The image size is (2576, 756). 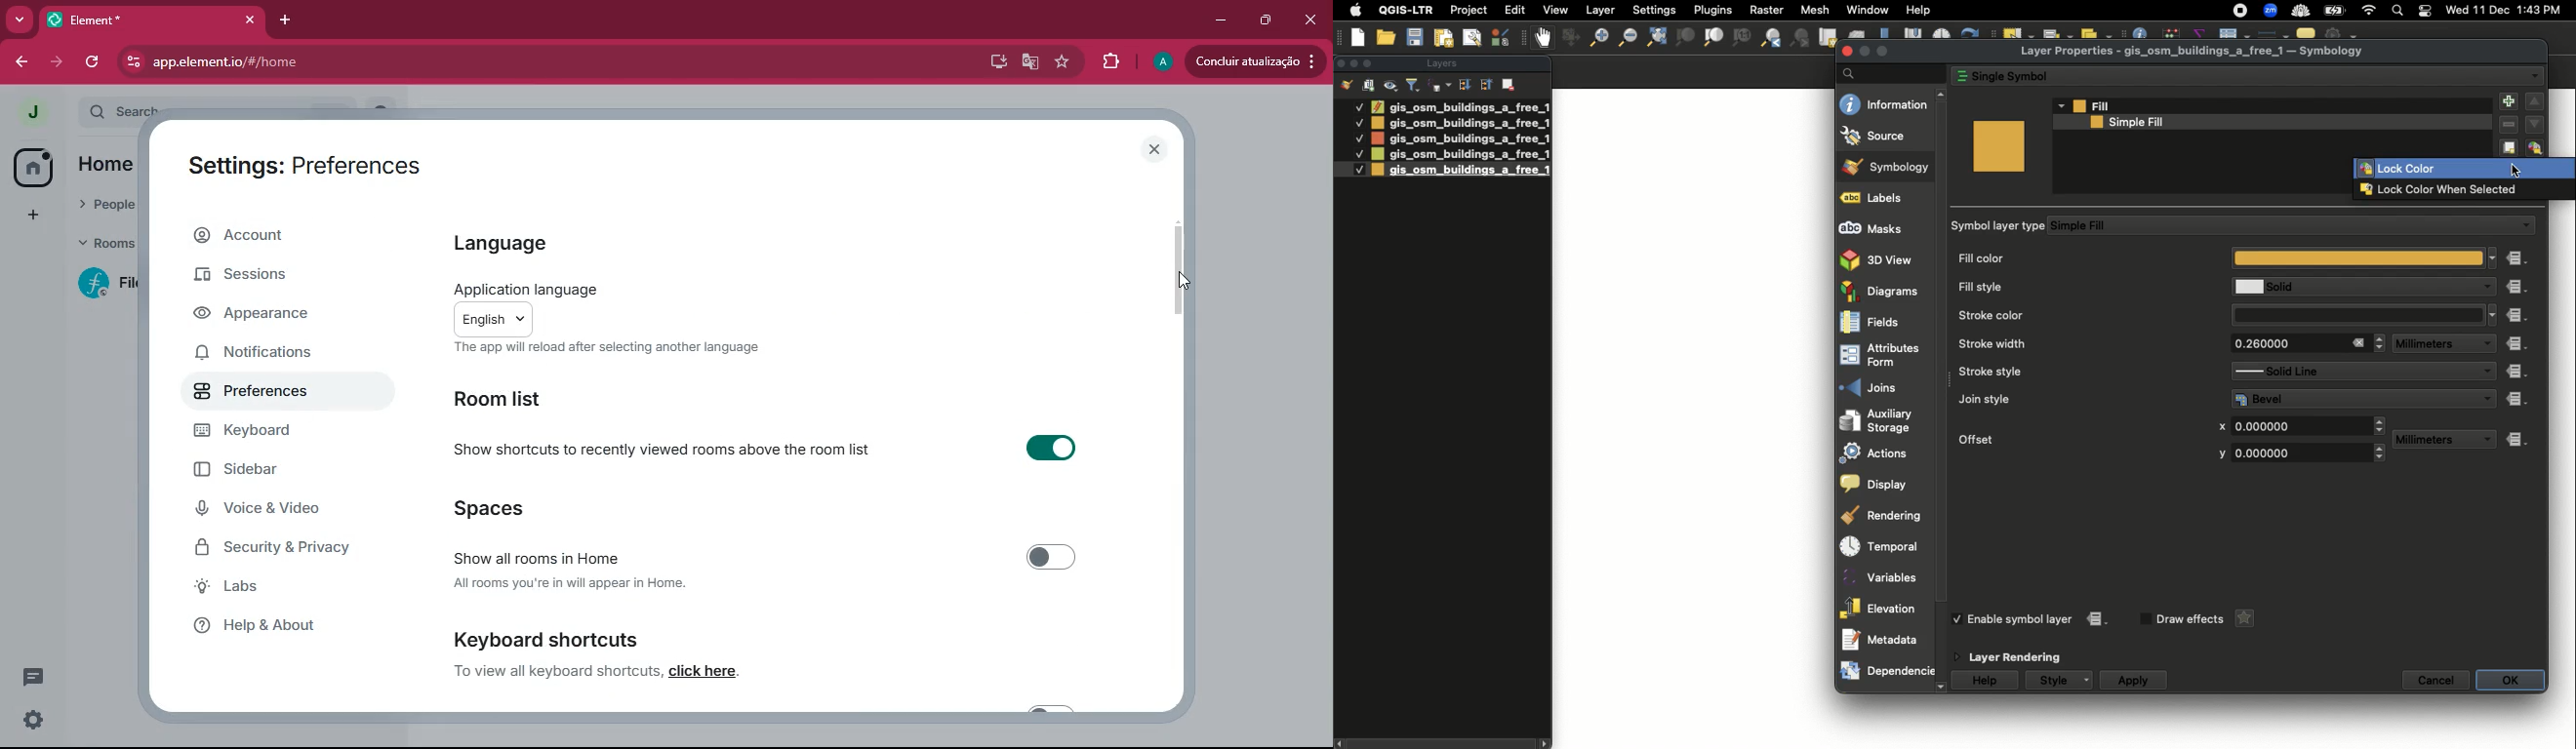 I want to click on Fields, so click(x=1883, y=322).